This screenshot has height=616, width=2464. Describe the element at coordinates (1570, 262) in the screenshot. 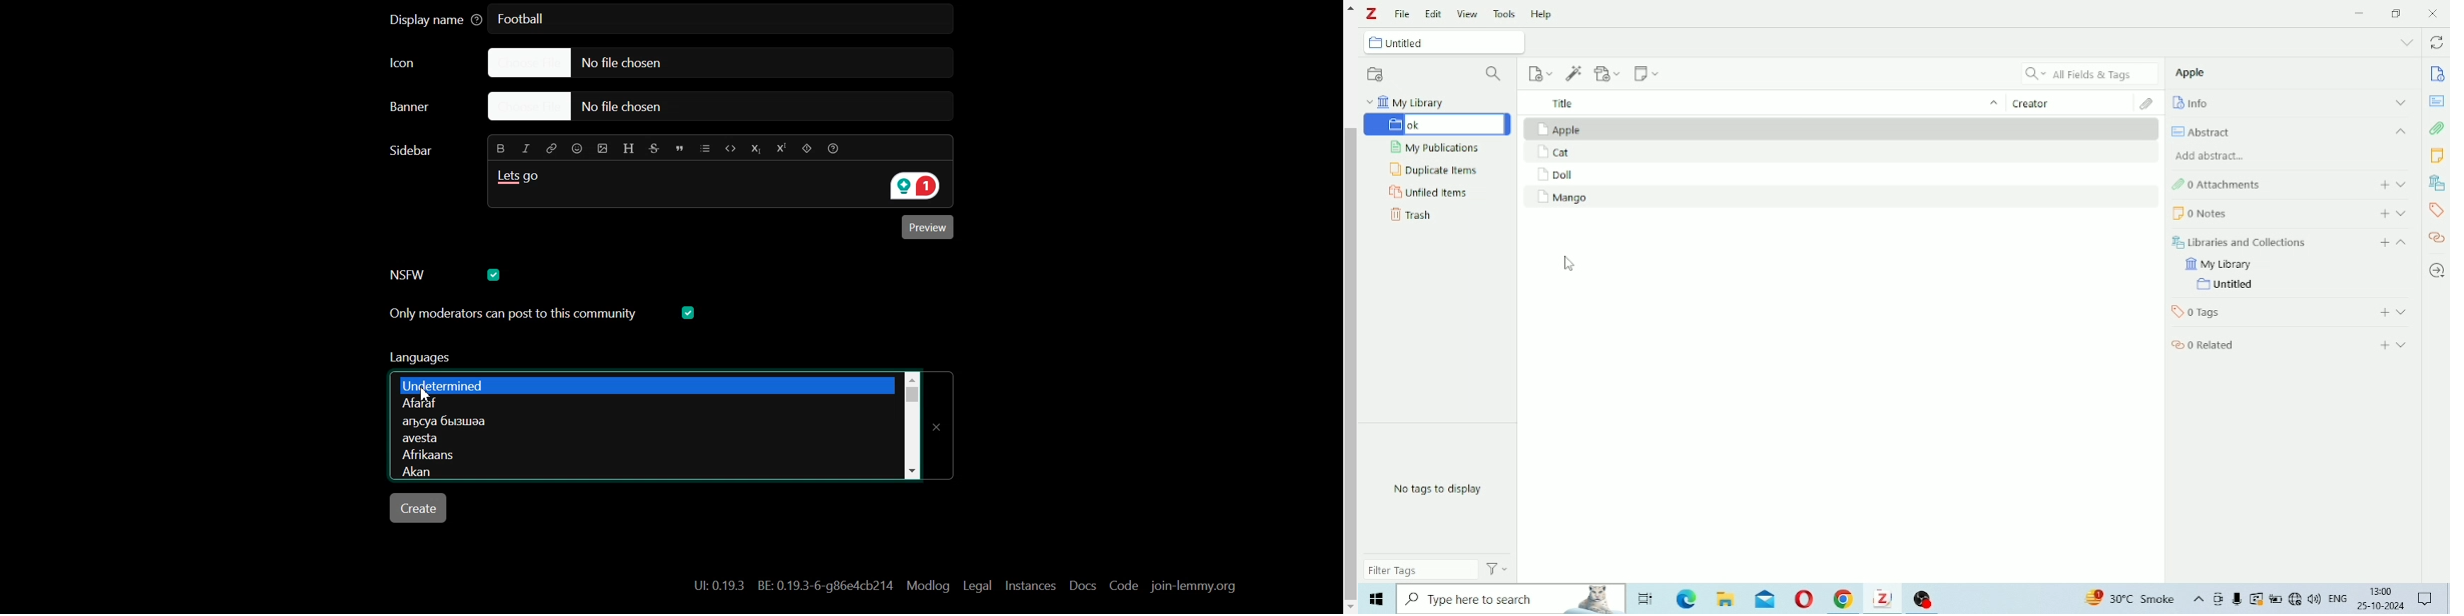

I see `cursor` at that location.